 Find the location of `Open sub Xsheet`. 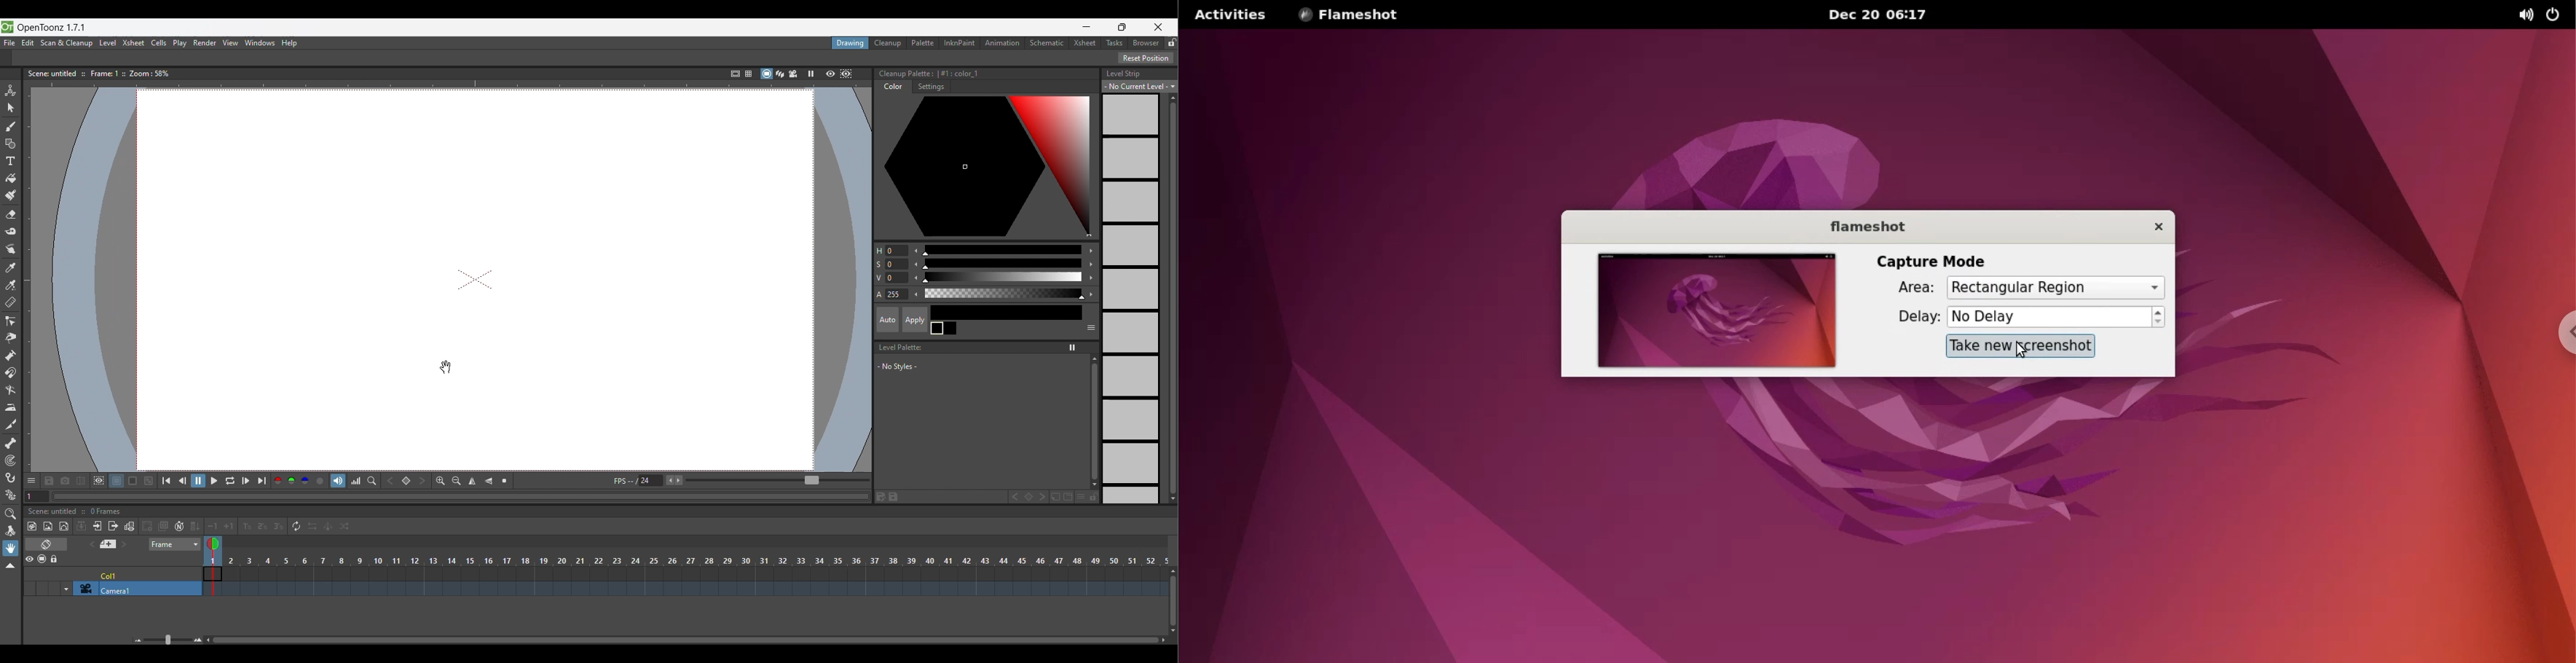

Open sub Xsheet is located at coordinates (97, 526).